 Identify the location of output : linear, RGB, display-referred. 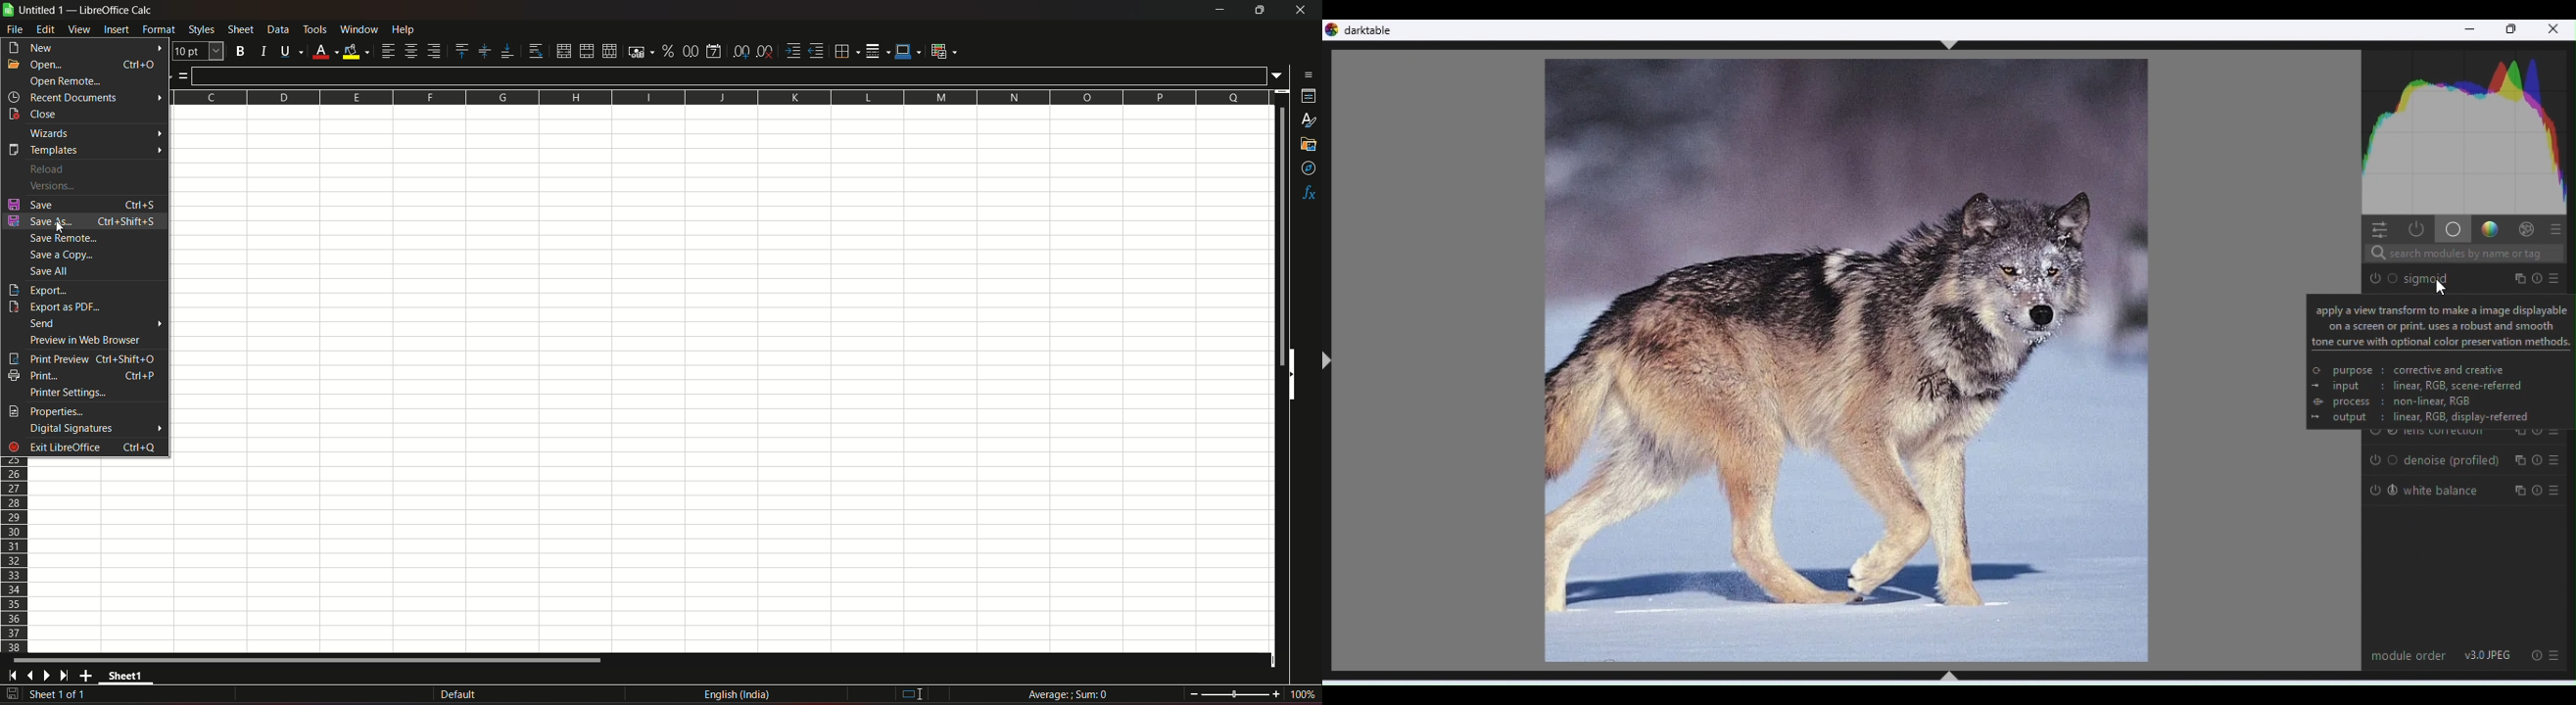
(2432, 418).